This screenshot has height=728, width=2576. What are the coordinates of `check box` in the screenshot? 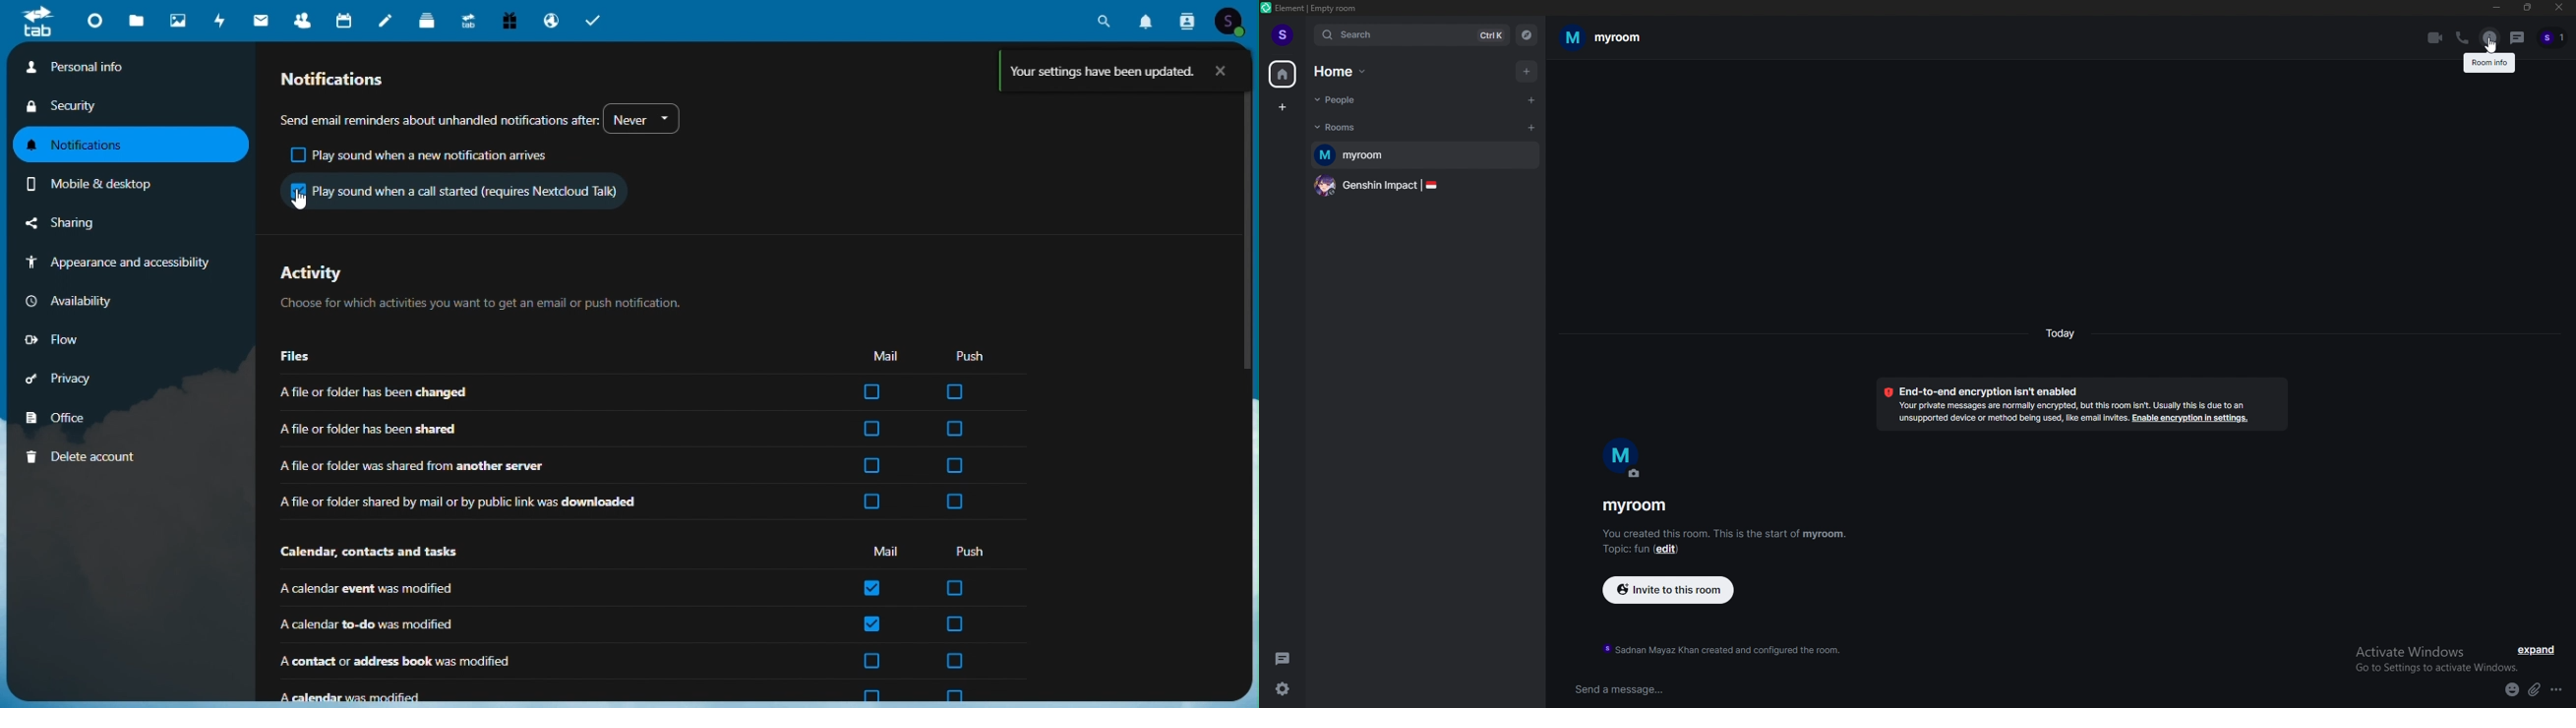 It's located at (956, 588).